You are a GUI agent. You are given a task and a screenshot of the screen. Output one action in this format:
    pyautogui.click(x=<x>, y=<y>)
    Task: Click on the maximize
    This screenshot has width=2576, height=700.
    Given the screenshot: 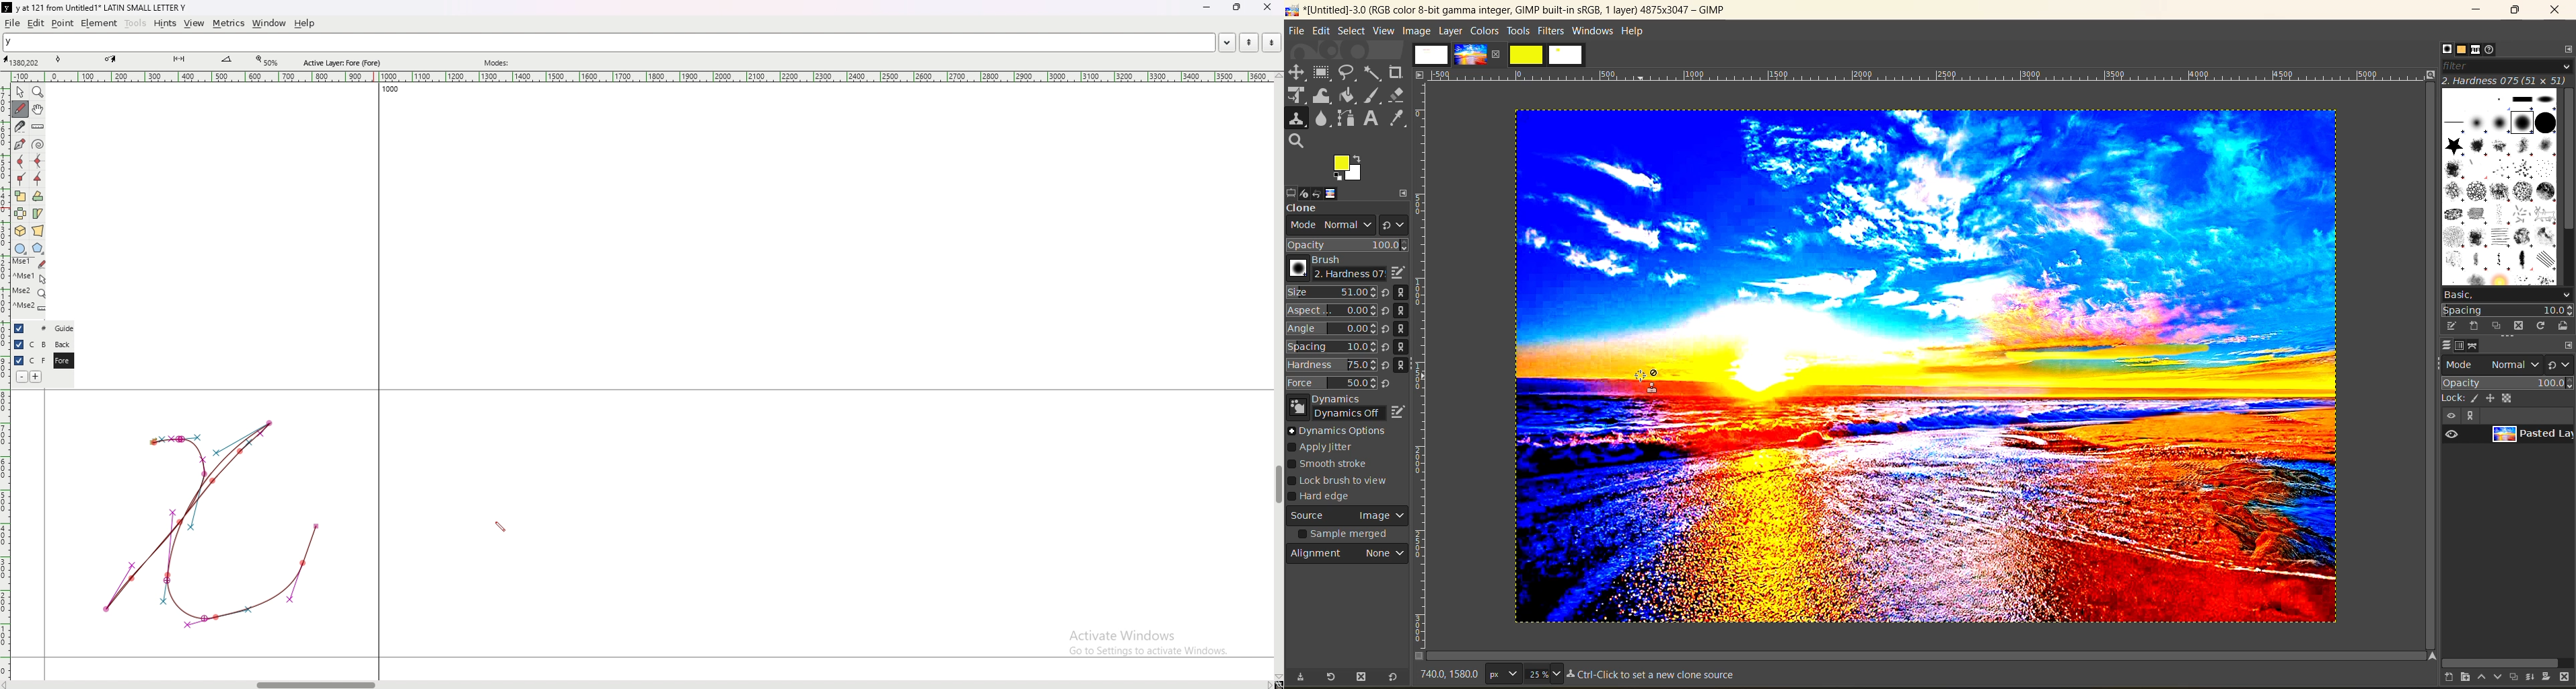 What is the action you would take?
    pyautogui.click(x=2514, y=11)
    